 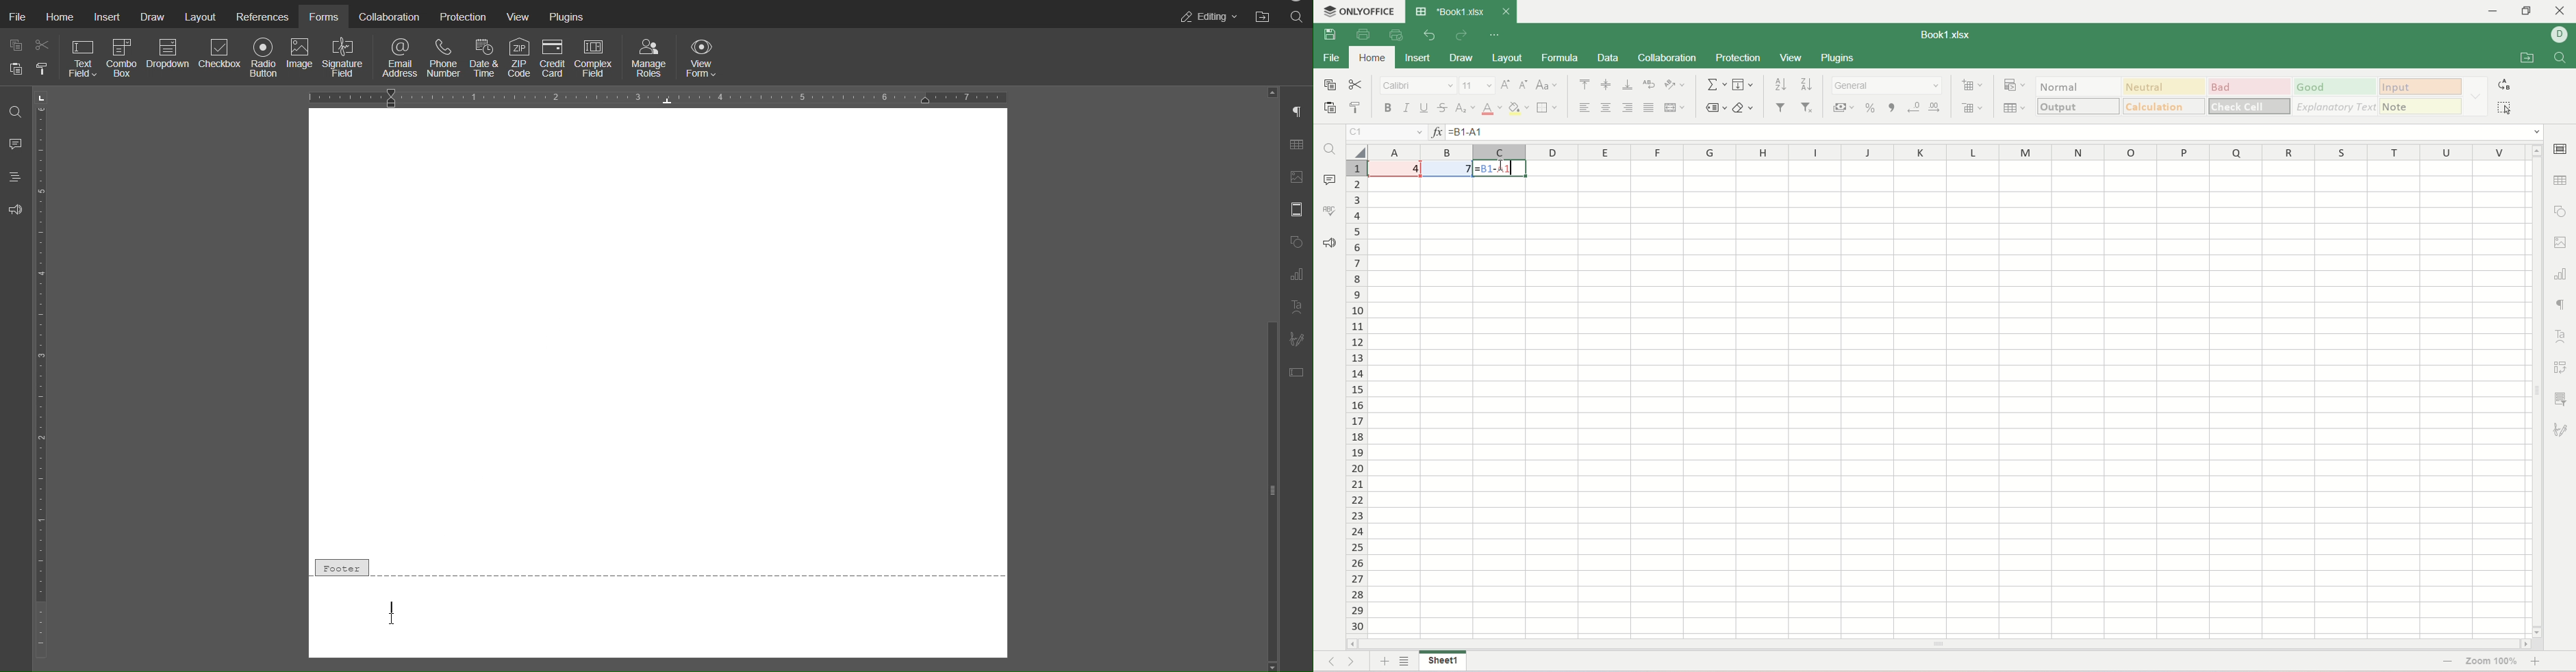 What do you see at coordinates (1358, 151) in the screenshot?
I see `select all` at bounding box center [1358, 151].